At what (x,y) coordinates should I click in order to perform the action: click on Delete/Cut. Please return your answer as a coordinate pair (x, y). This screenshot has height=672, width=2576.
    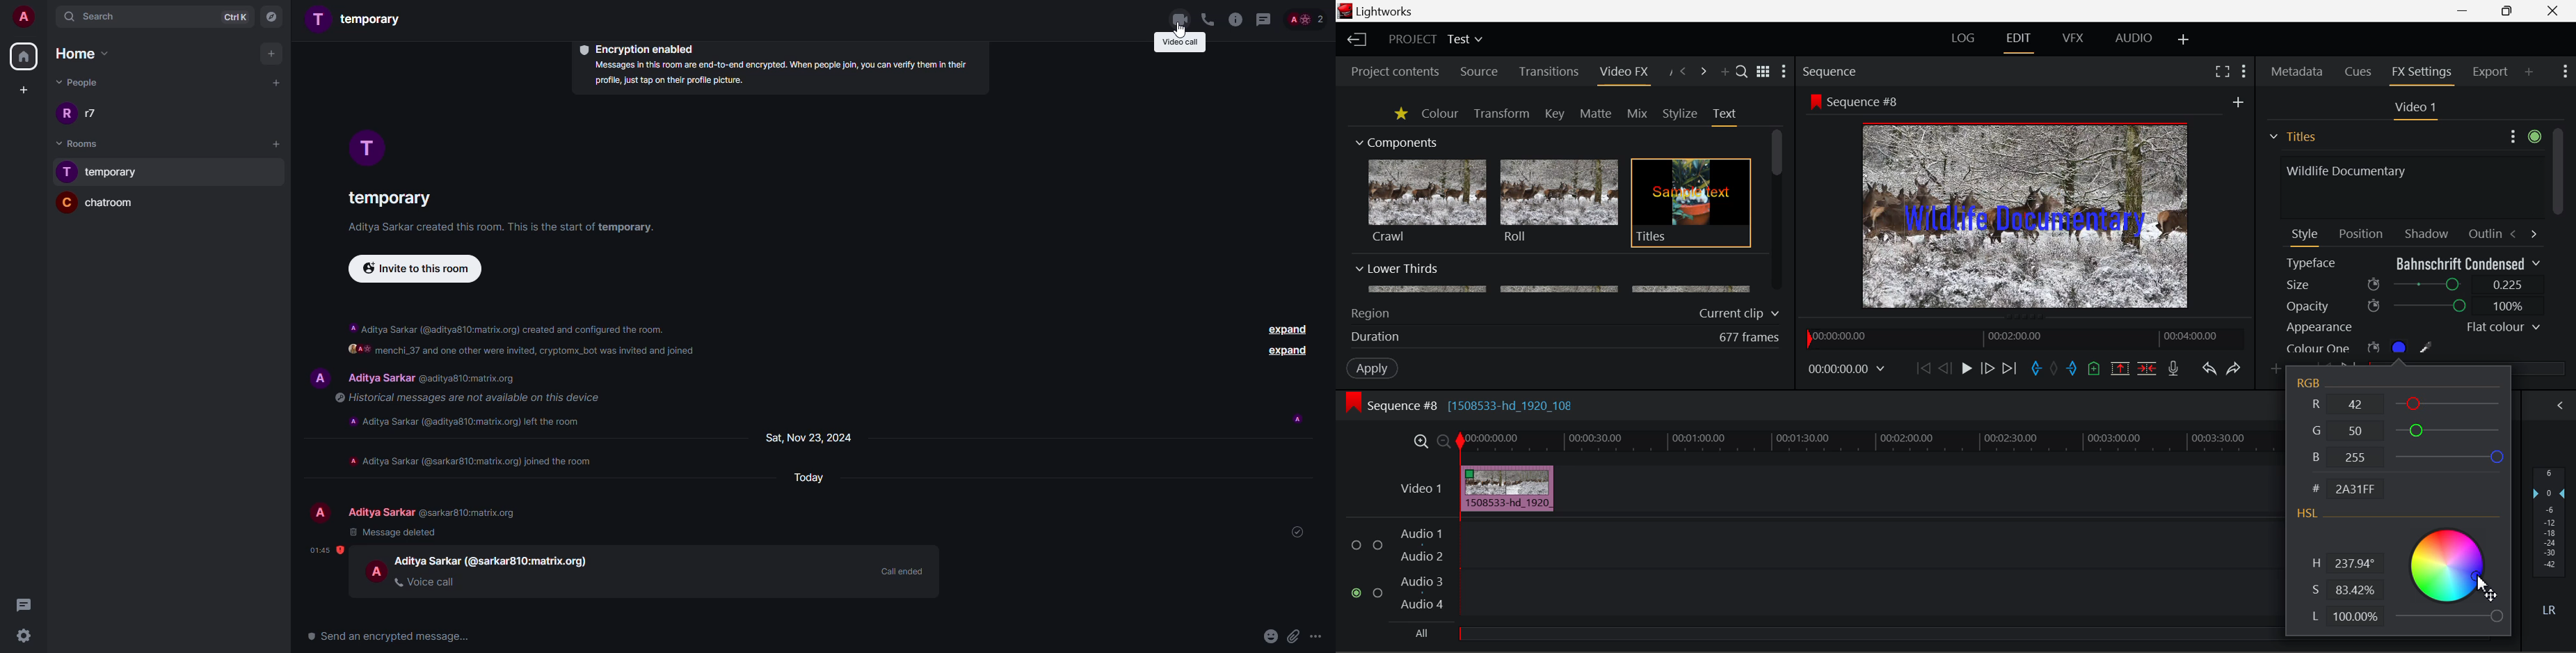
    Looking at the image, I should click on (2149, 368).